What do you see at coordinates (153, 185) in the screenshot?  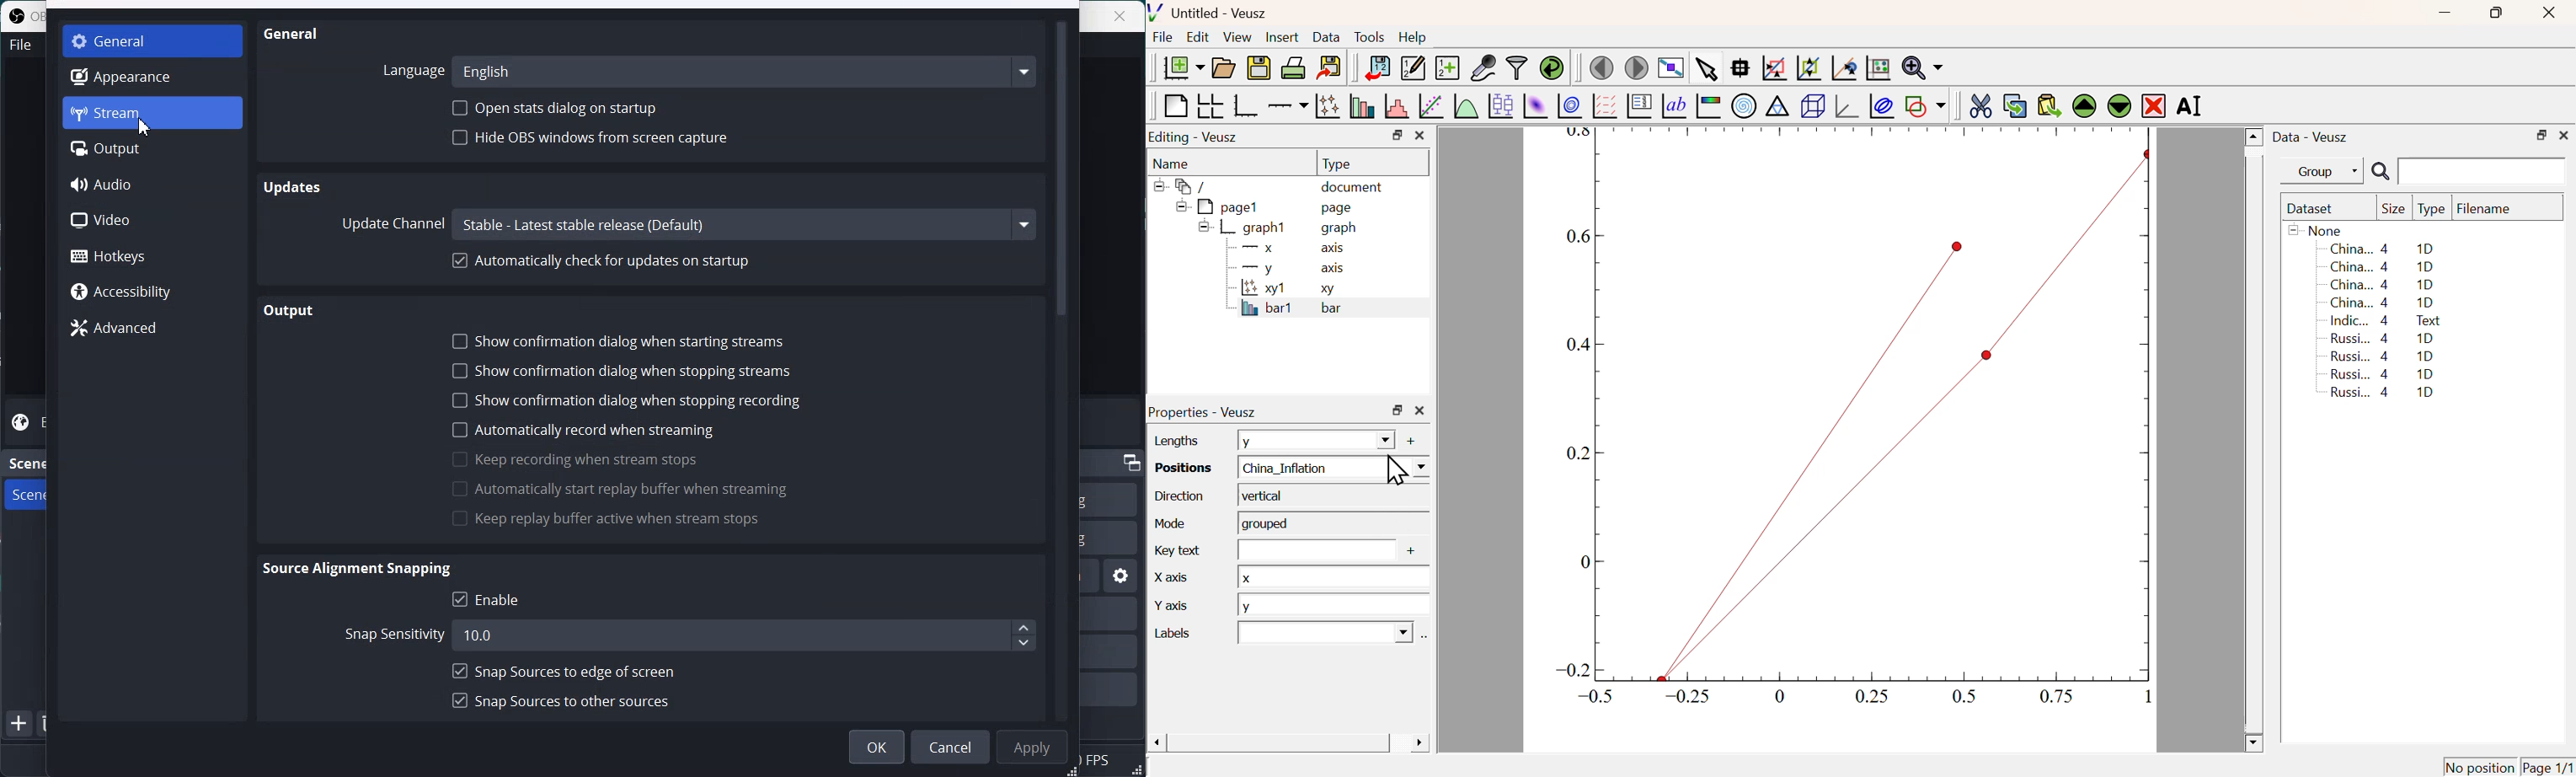 I see `Audio` at bounding box center [153, 185].